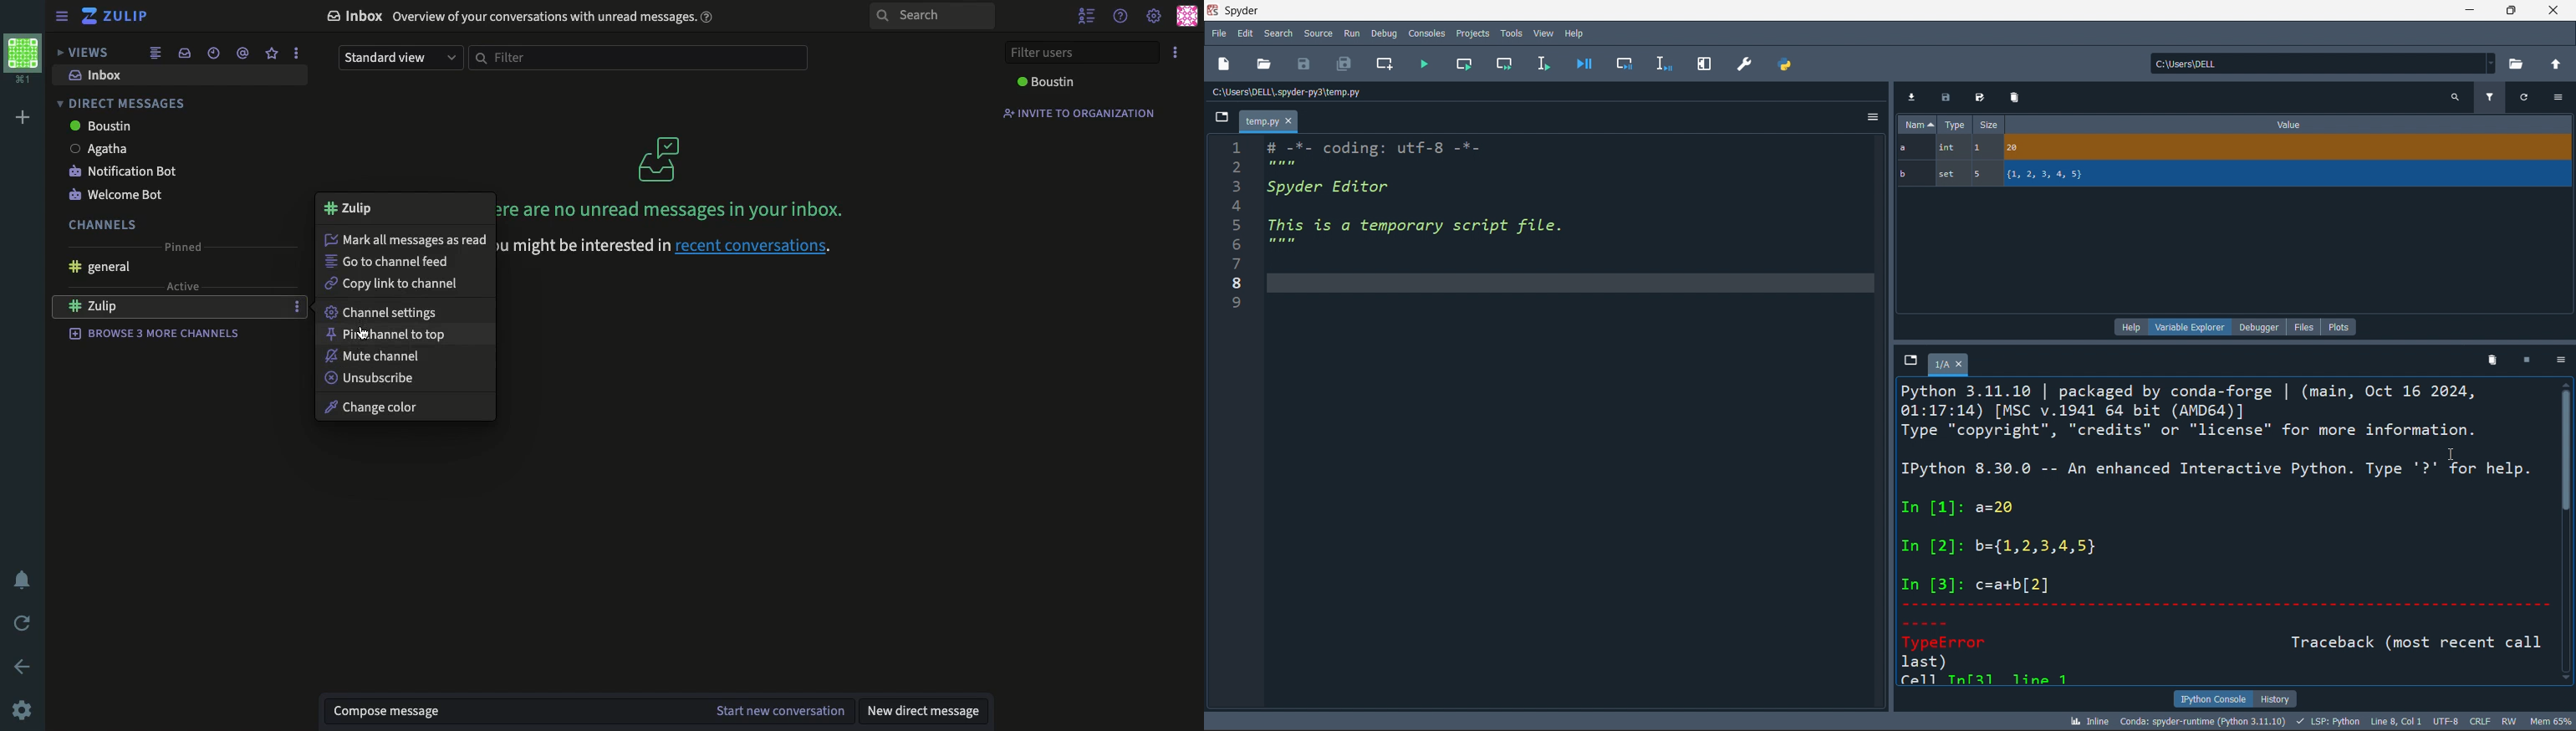 This screenshot has height=756, width=2576. I want to click on hide user list, so click(1087, 18).